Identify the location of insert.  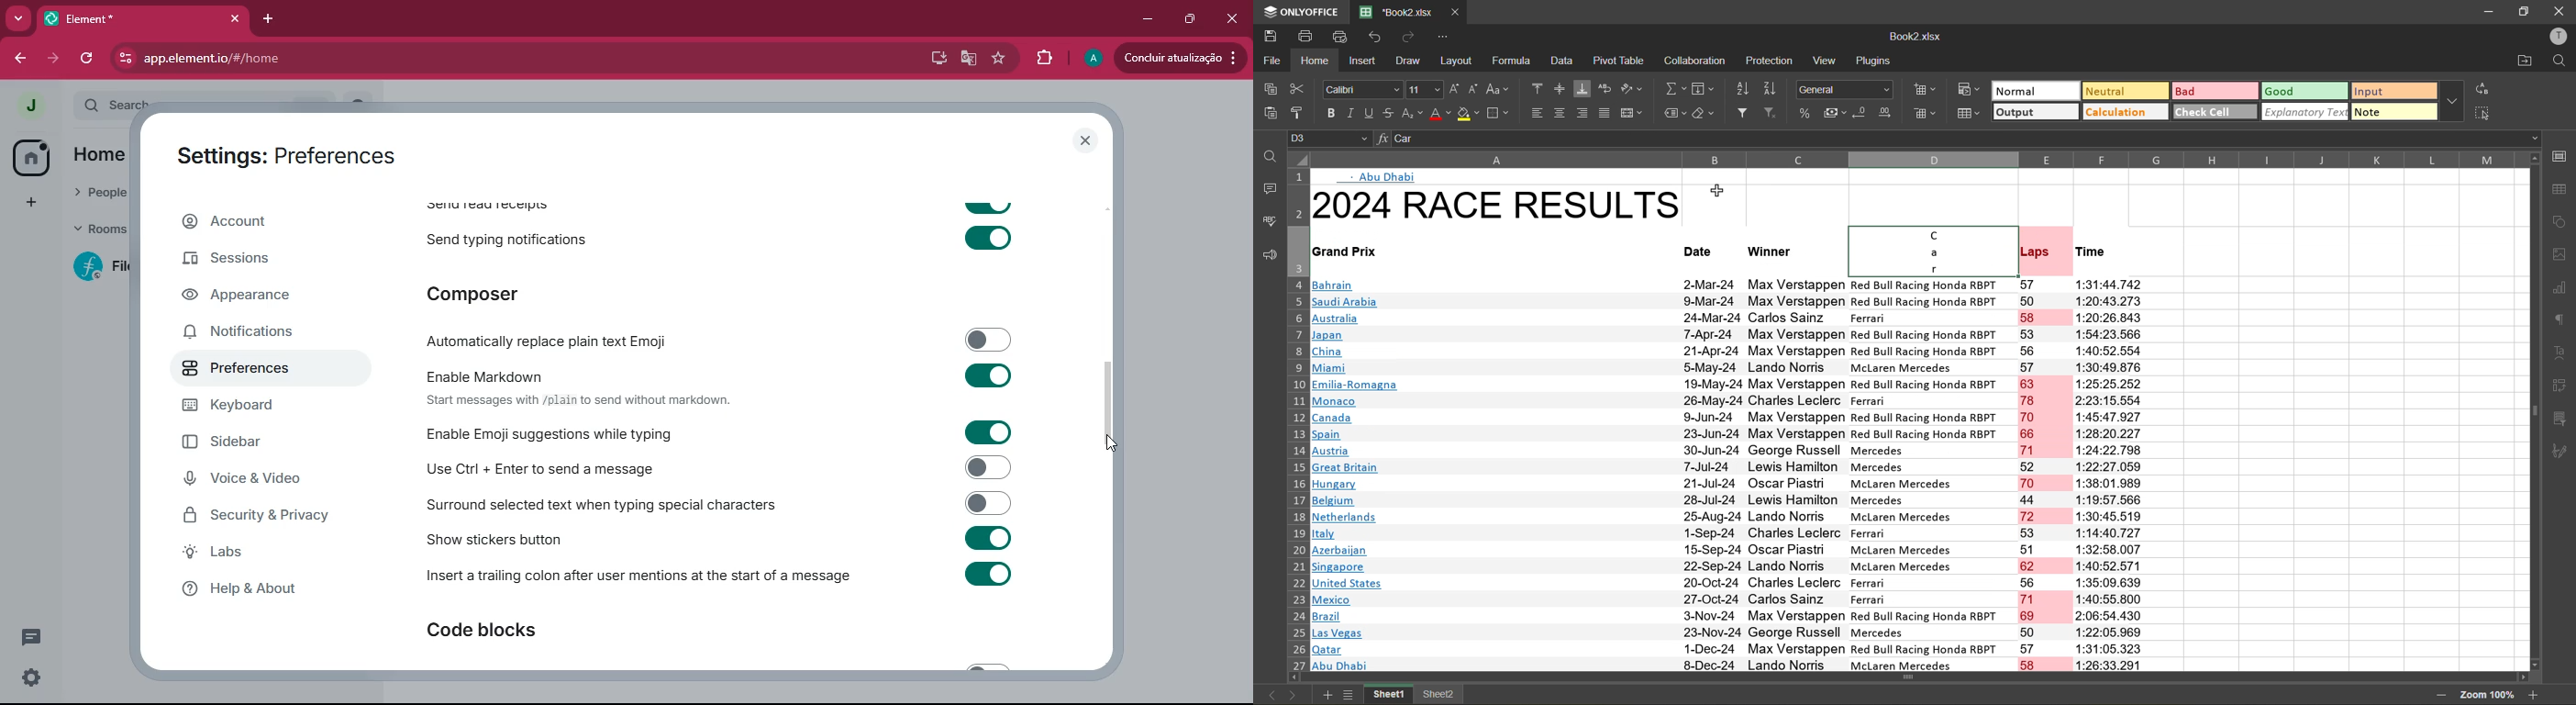
(1366, 61).